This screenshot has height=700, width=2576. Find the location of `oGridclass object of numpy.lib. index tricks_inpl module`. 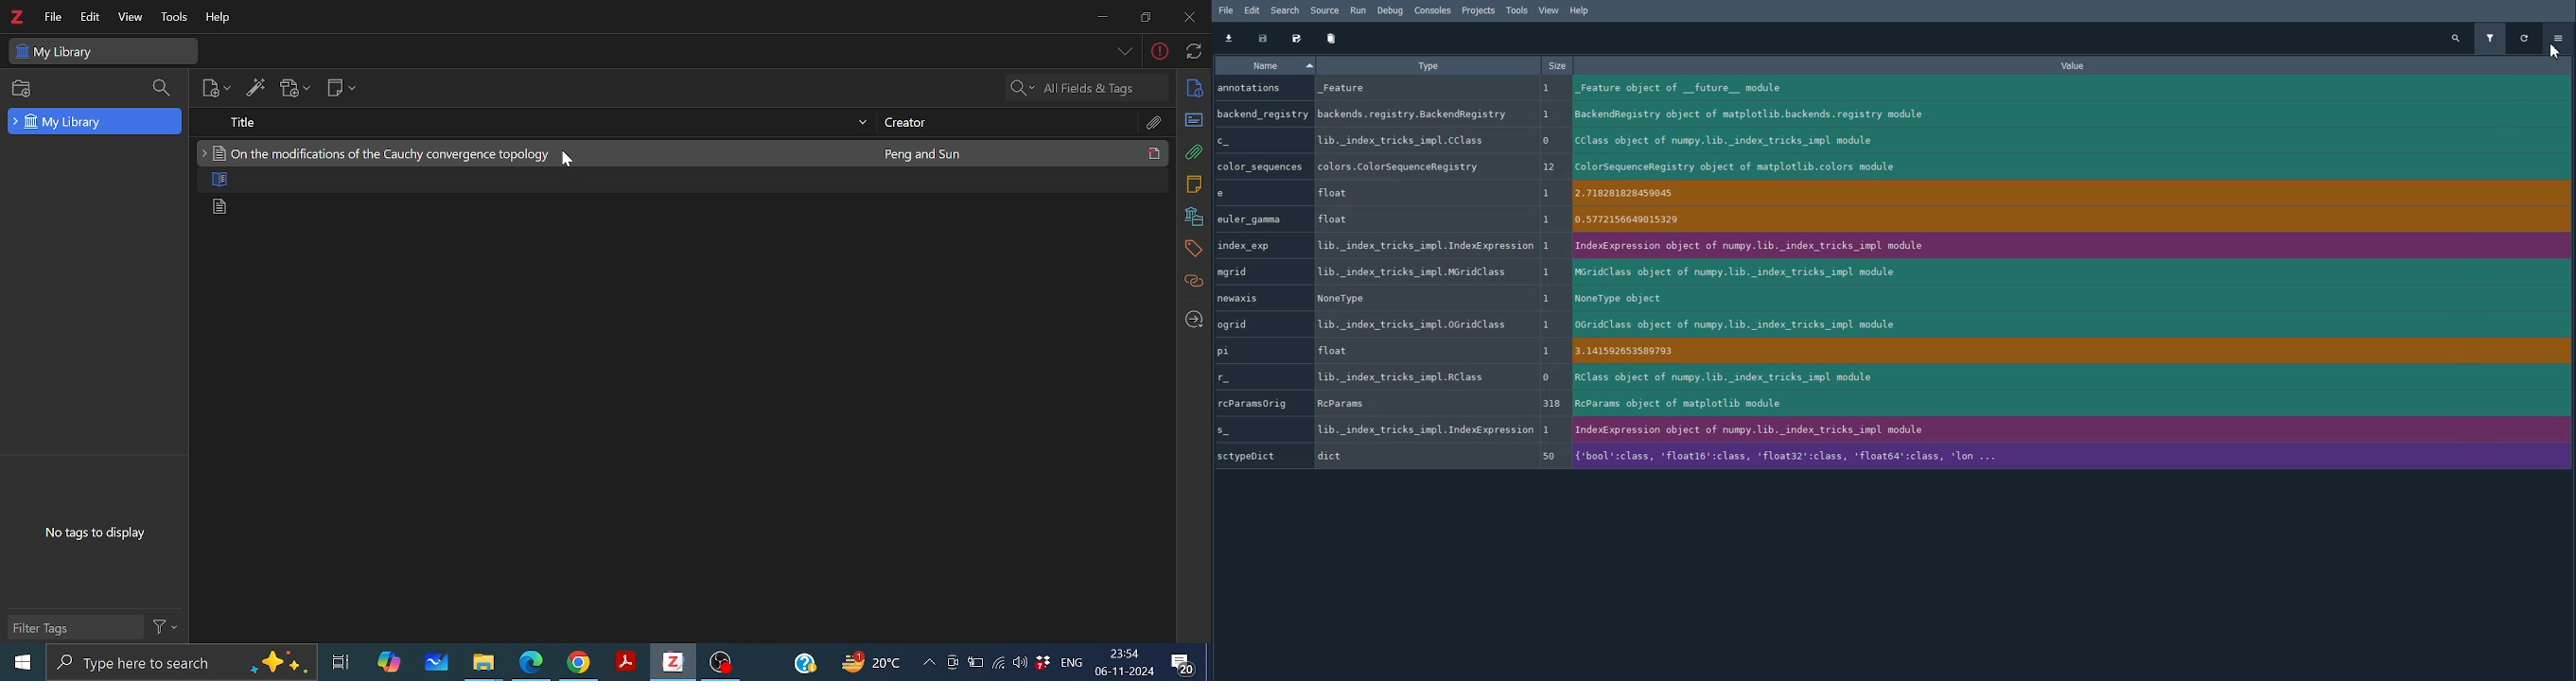

oGridclass object of numpy.lib. index tricks_inpl module is located at coordinates (2069, 323).